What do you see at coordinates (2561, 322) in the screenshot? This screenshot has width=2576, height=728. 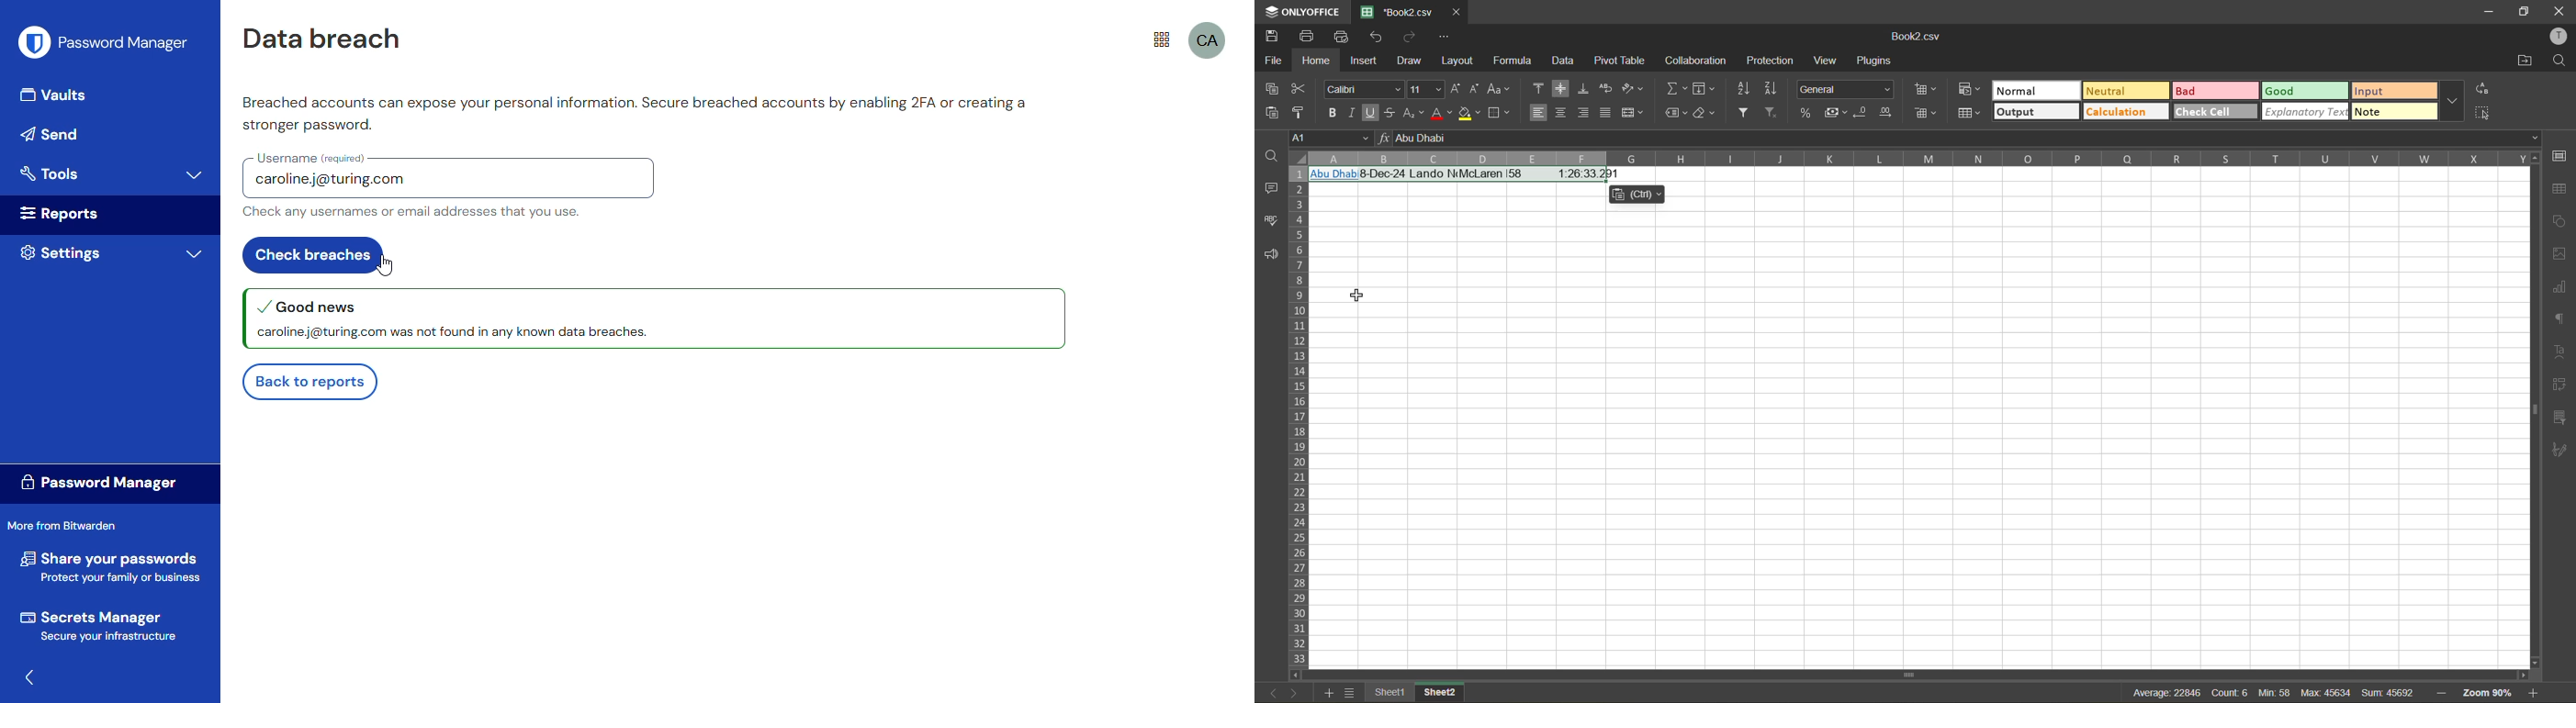 I see `paragraph` at bounding box center [2561, 322].